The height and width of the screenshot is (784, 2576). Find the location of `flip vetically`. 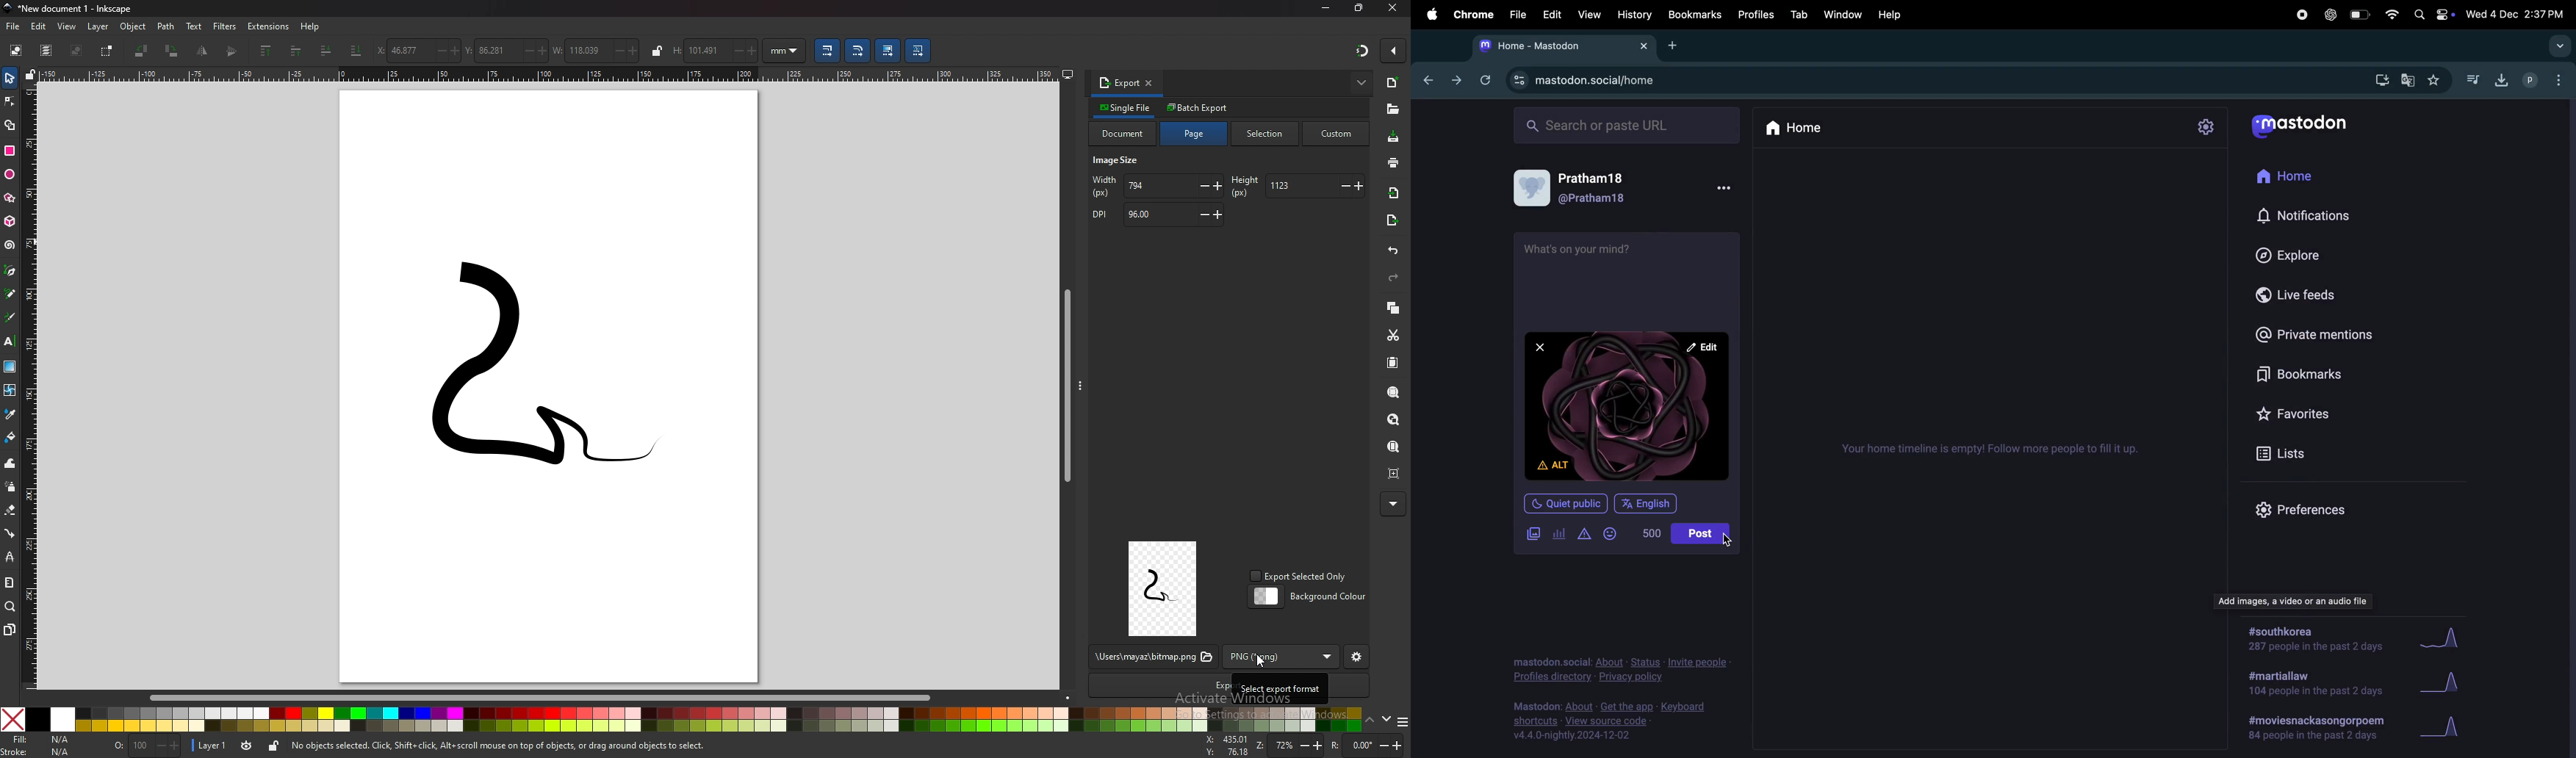

flip vetically is located at coordinates (204, 51).